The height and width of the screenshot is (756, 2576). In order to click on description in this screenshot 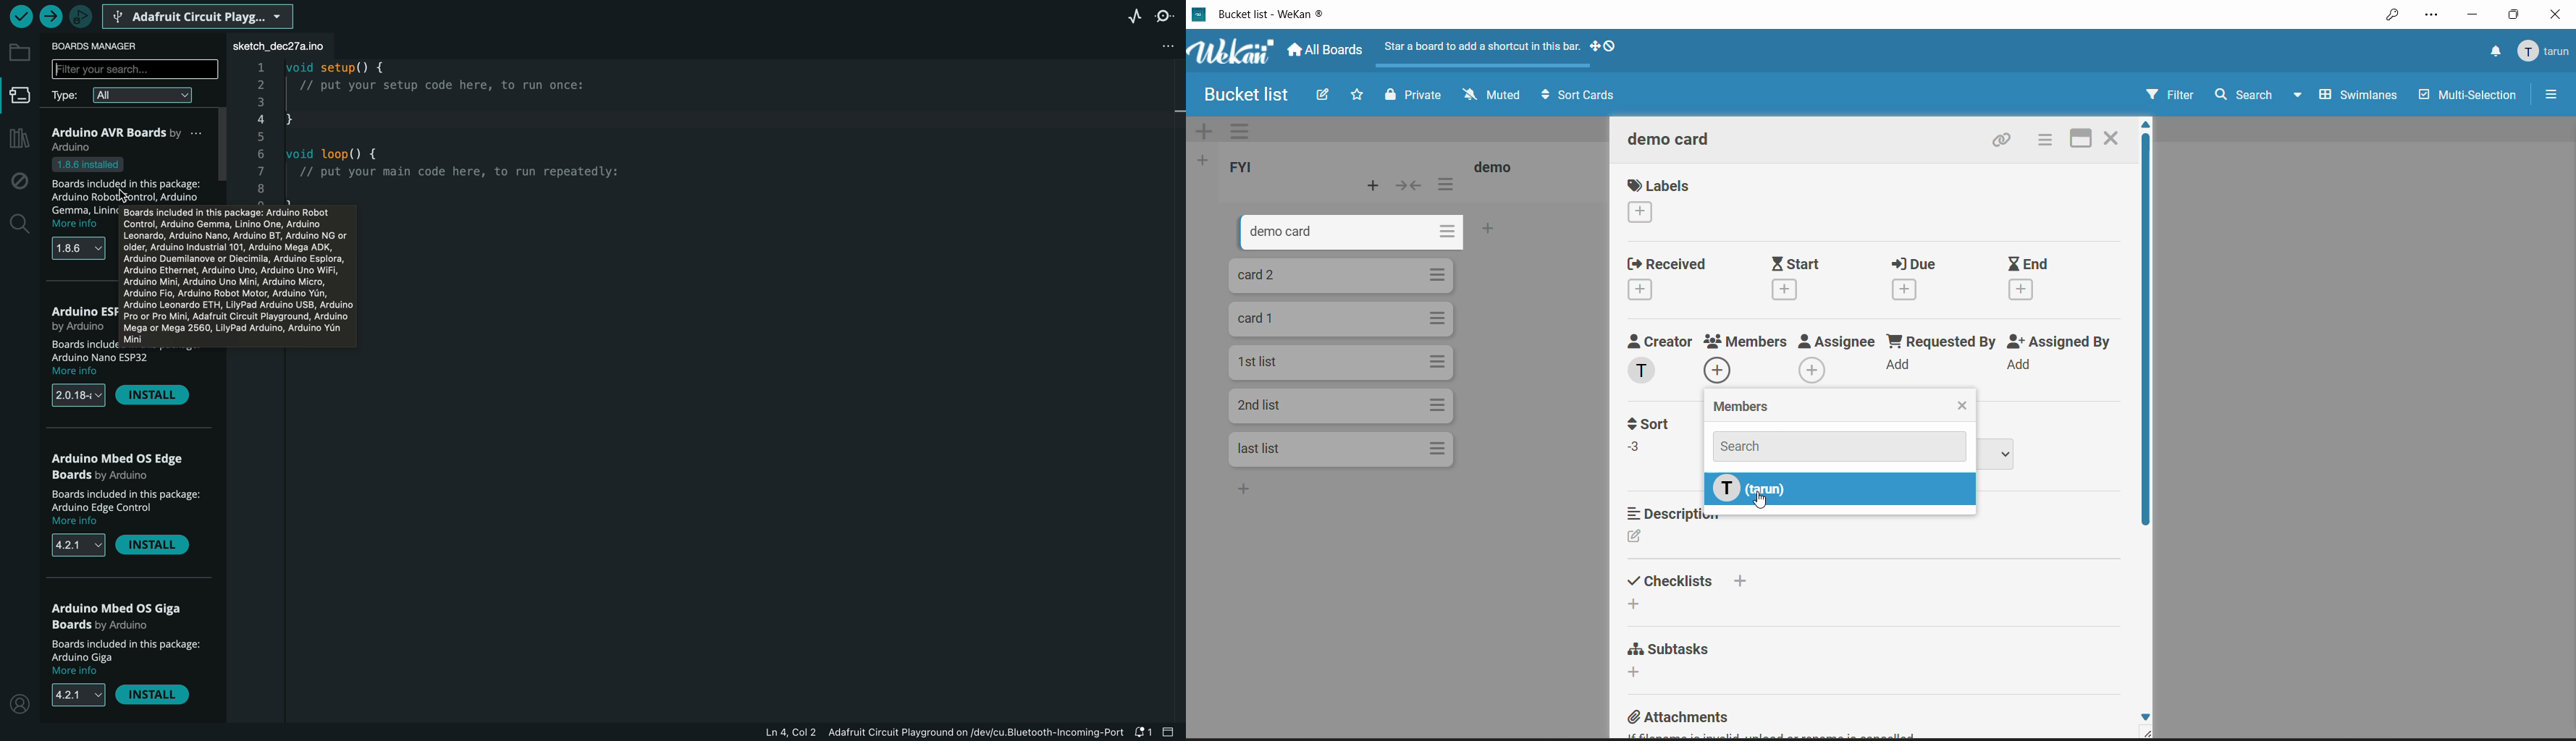, I will do `click(126, 500)`.